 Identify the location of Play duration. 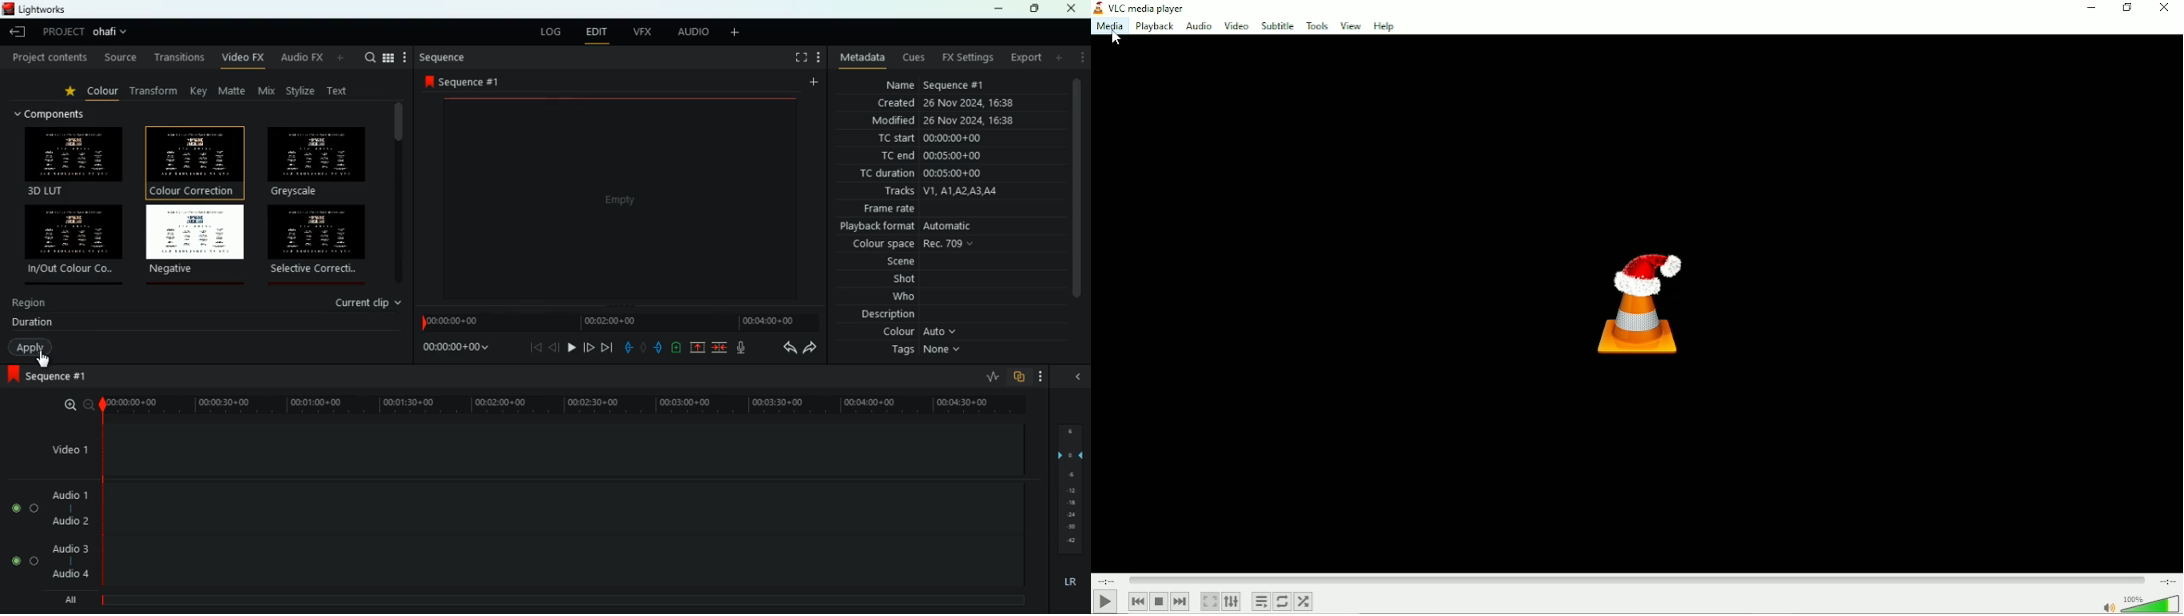
(1637, 580).